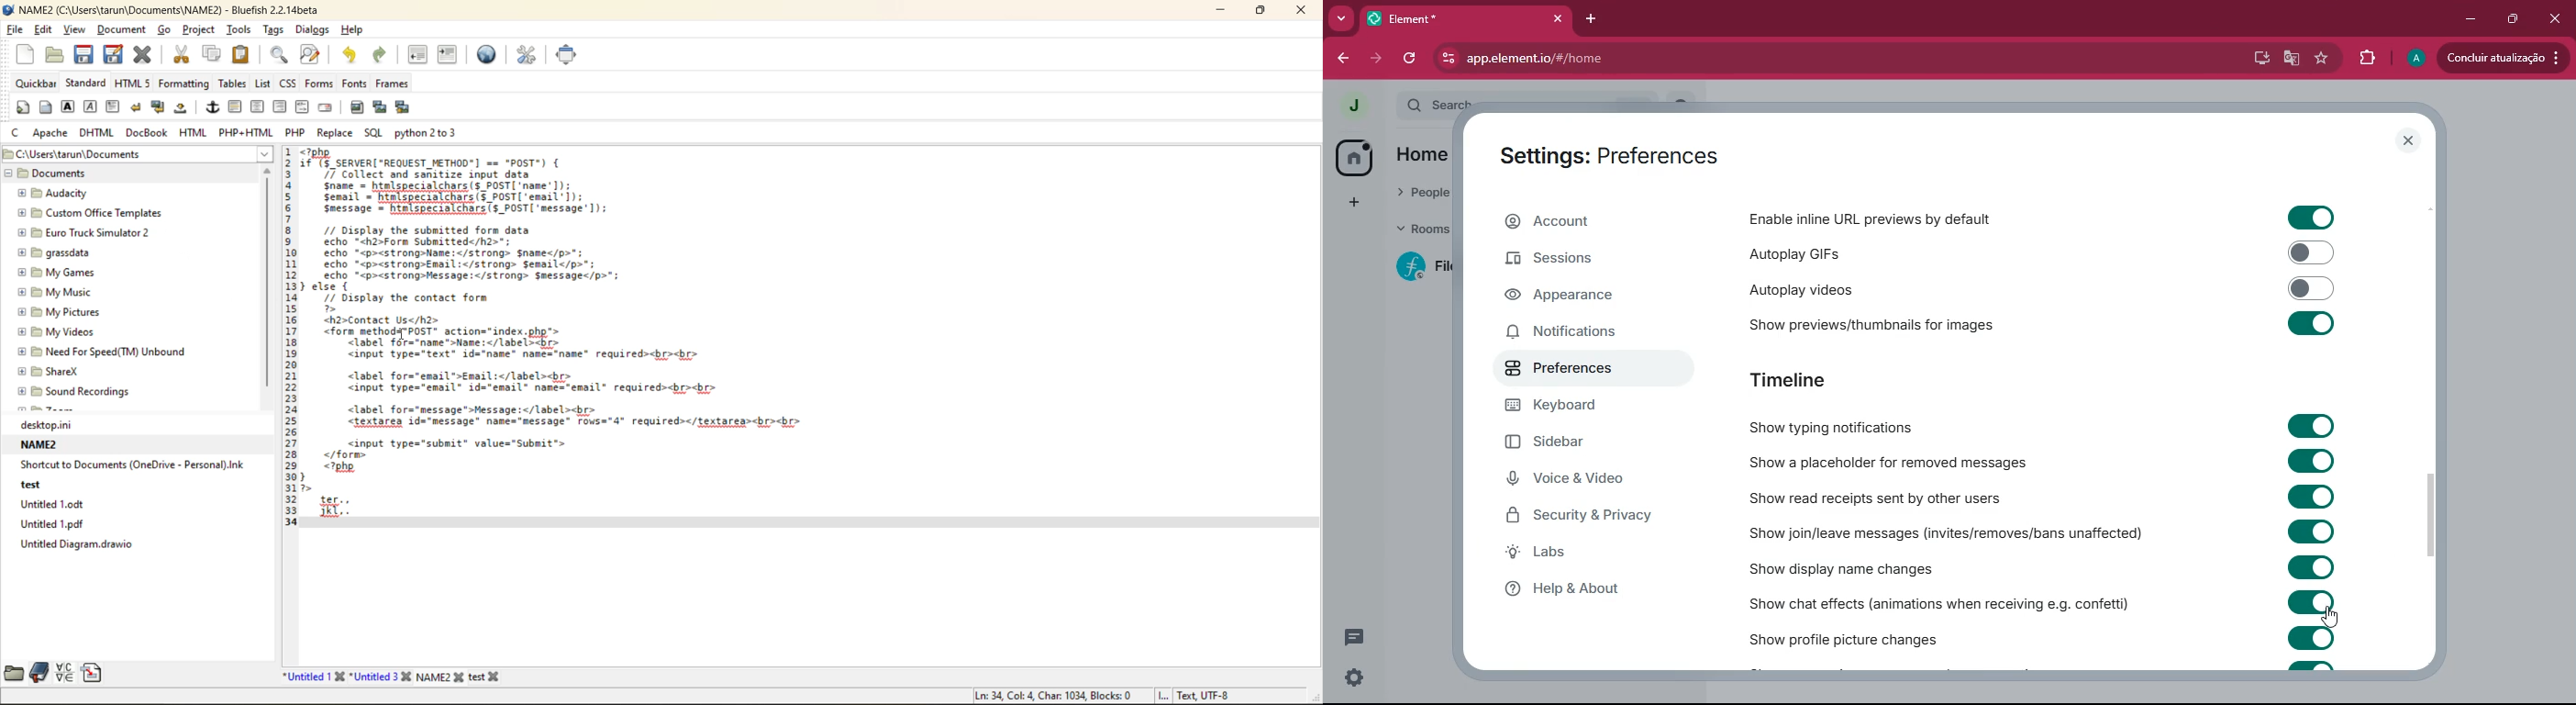  Describe the element at coordinates (123, 30) in the screenshot. I see `document` at that location.